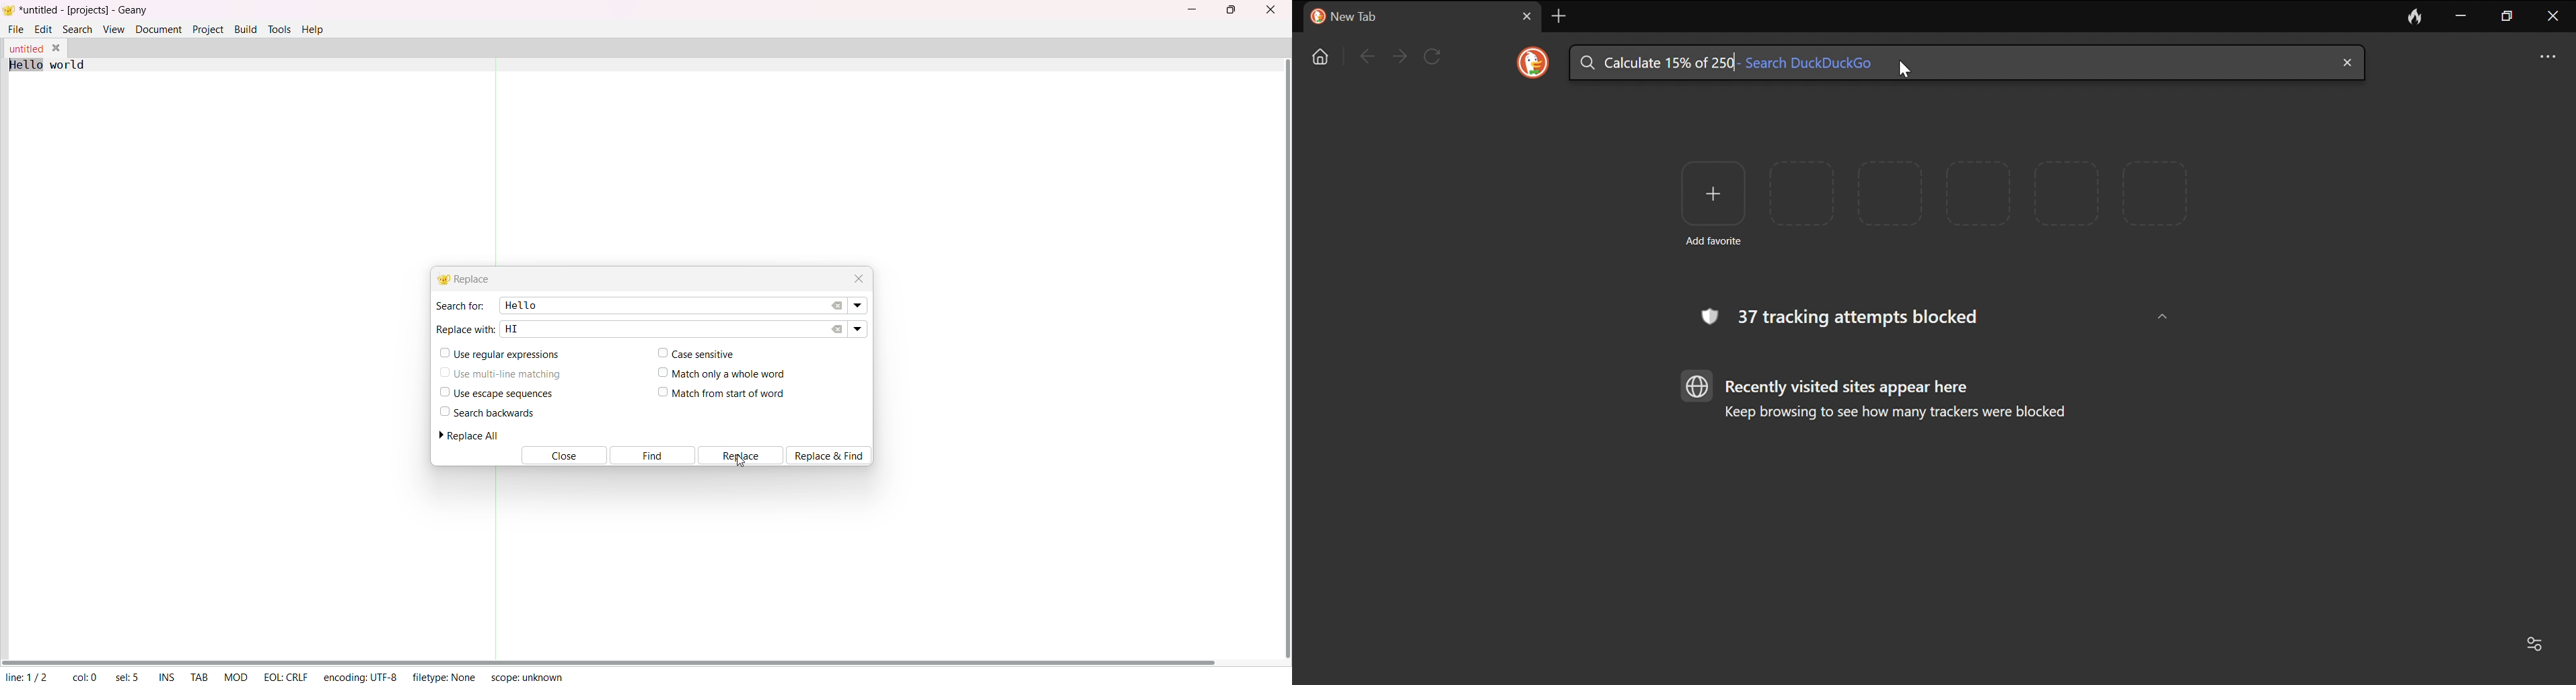 The image size is (2576, 700). What do you see at coordinates (1404, 17) in the screenshot?
I see `Current tab` at bounding box center [1404, 17].